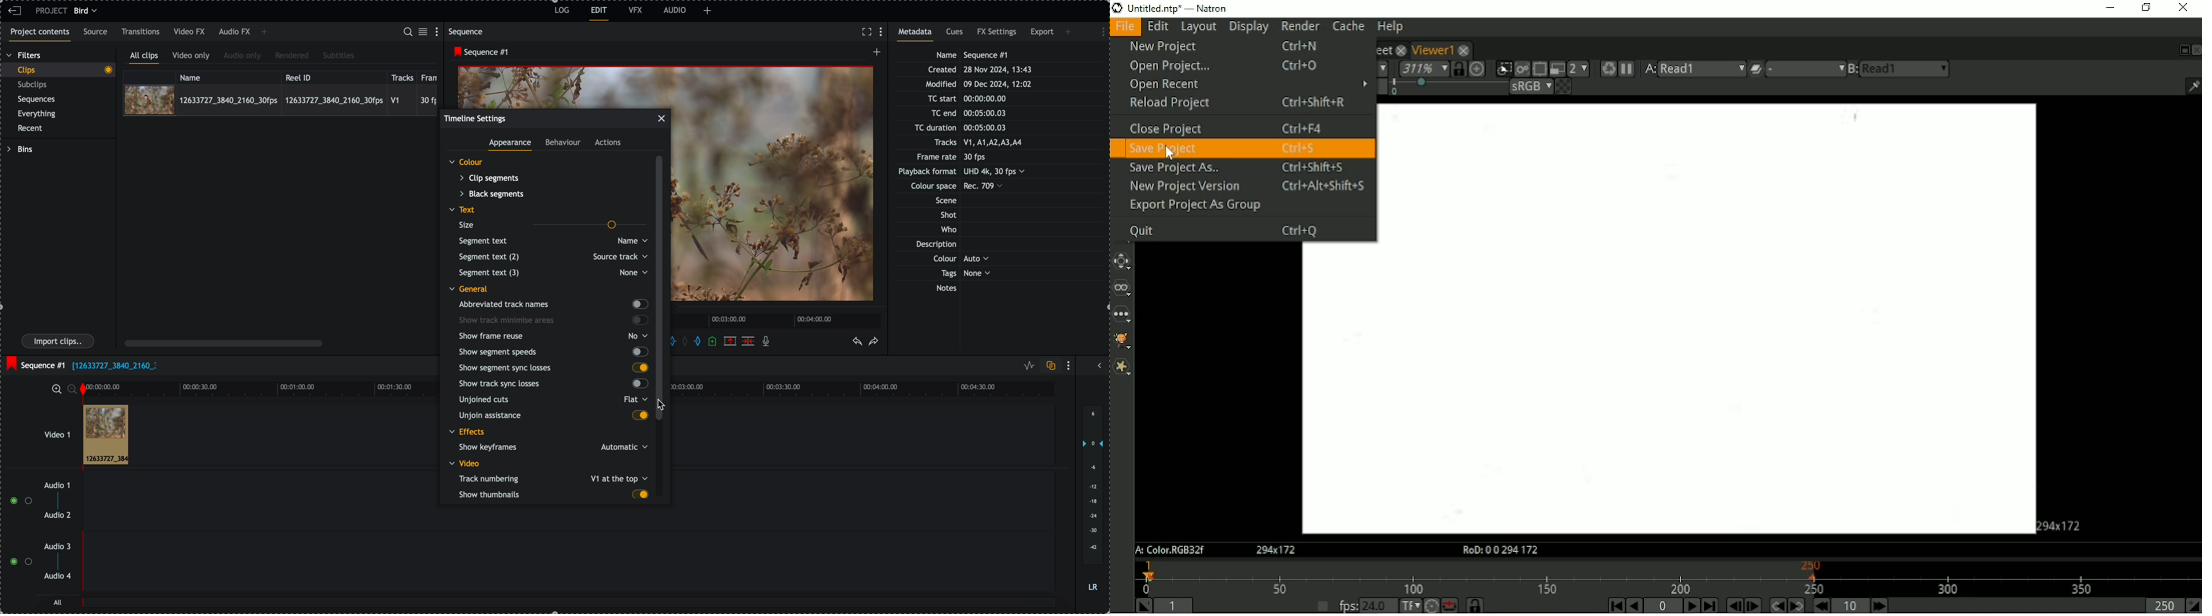 The image size is (2212, 616). Describe the element at coordinates (552, 448) in the screenshot. I see `show keyframes` at that location.